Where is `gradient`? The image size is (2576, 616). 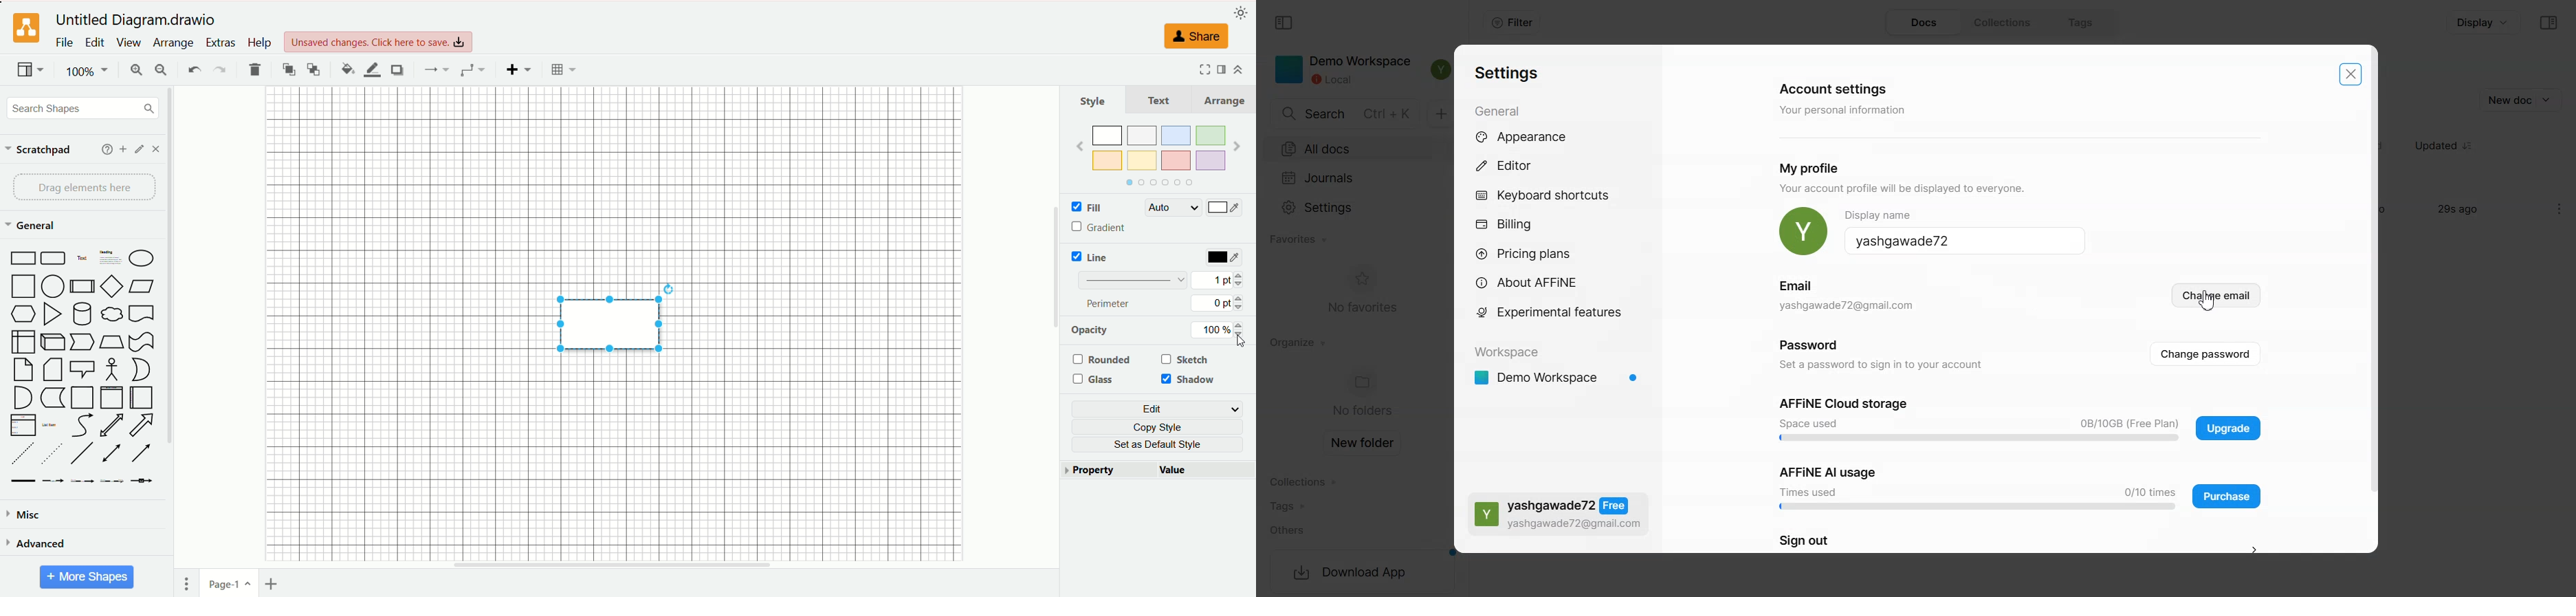 gradient is located at coordinates (1101, 228).